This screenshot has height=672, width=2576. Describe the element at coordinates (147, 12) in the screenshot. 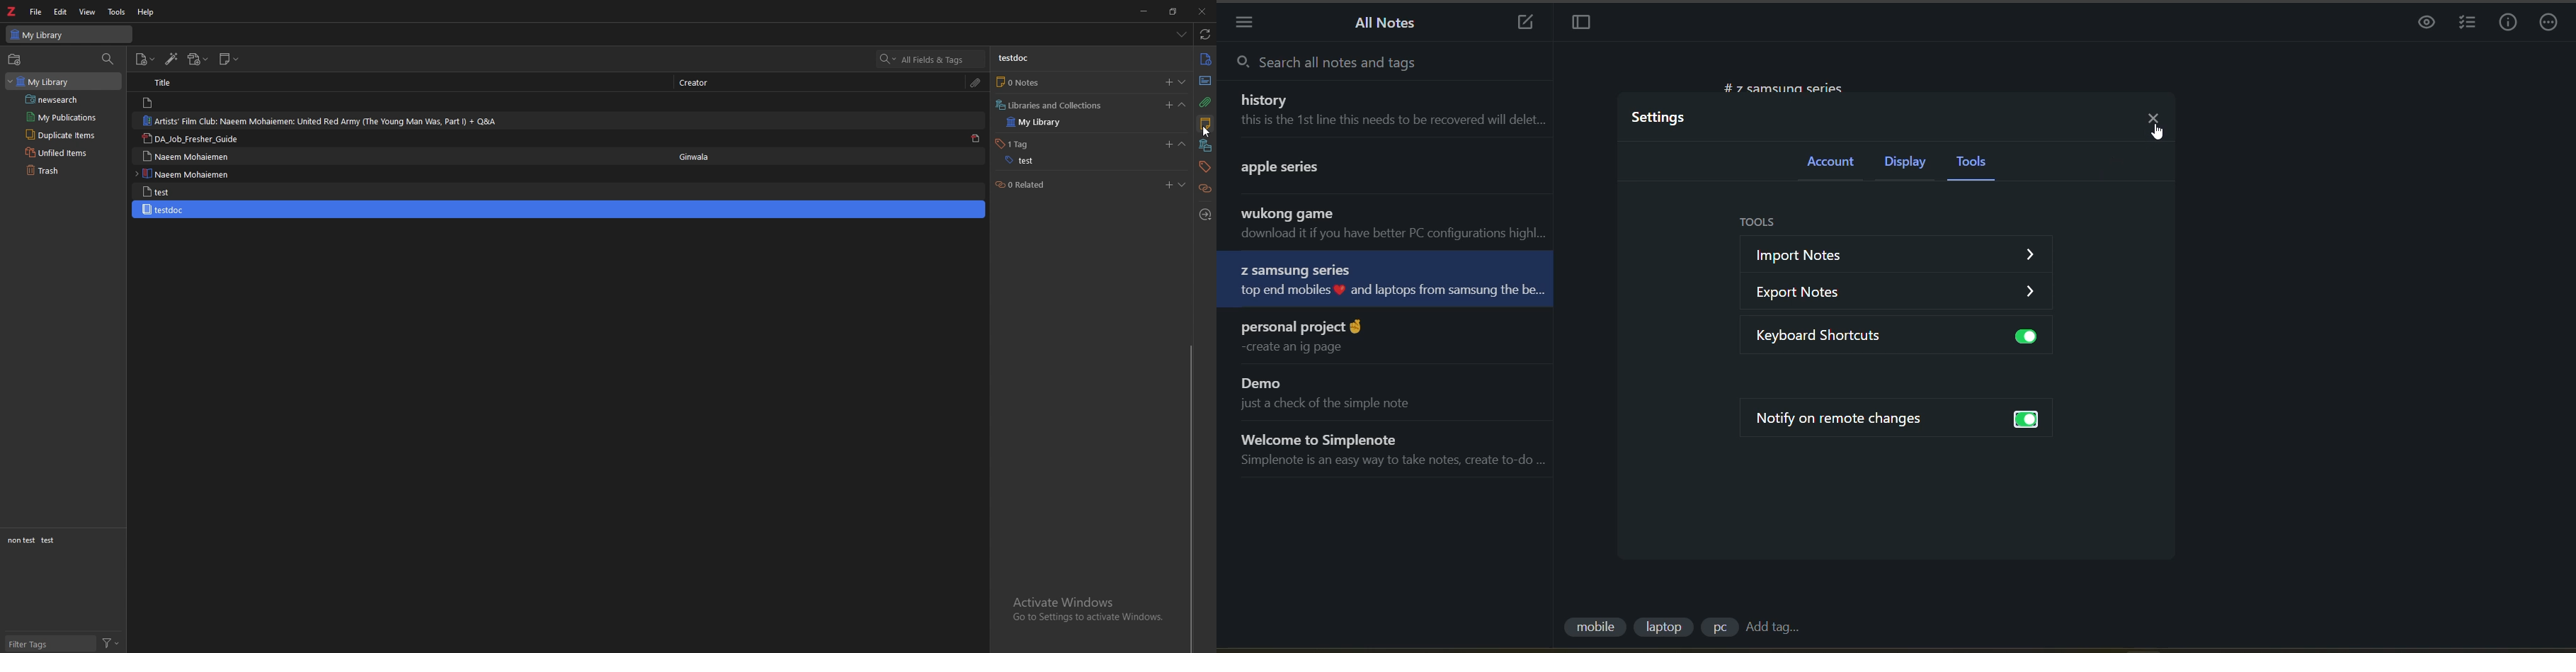

I see `help` at that location.